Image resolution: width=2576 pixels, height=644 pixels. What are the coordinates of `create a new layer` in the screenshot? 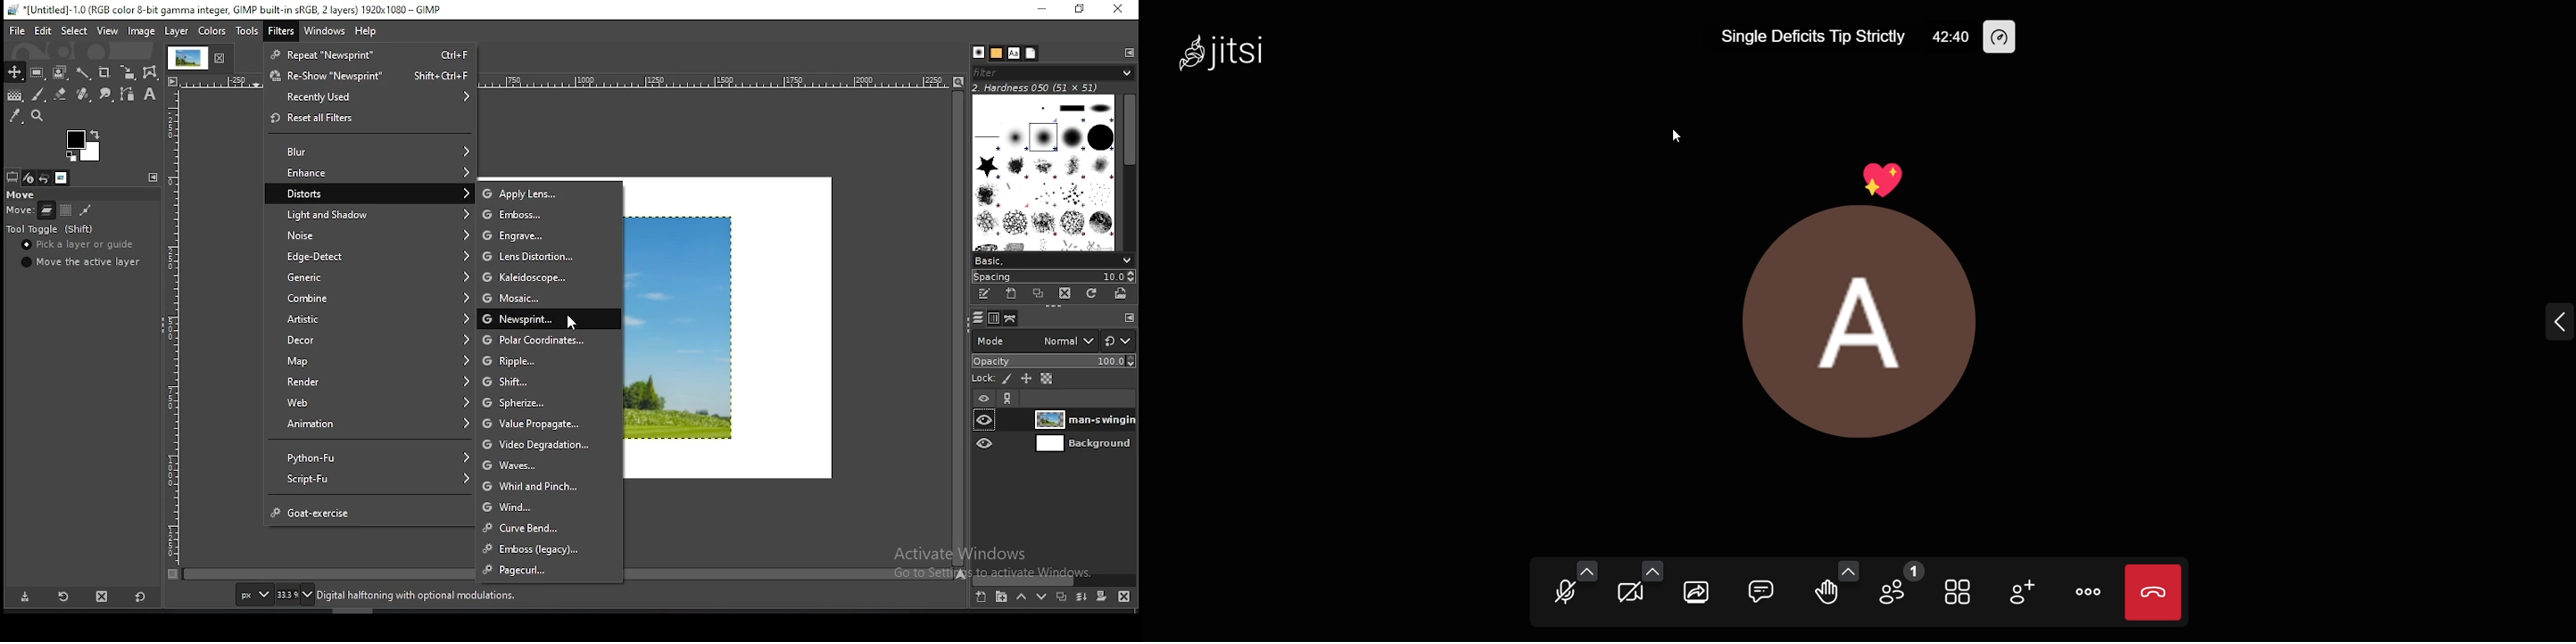 It's located at (982, 597).